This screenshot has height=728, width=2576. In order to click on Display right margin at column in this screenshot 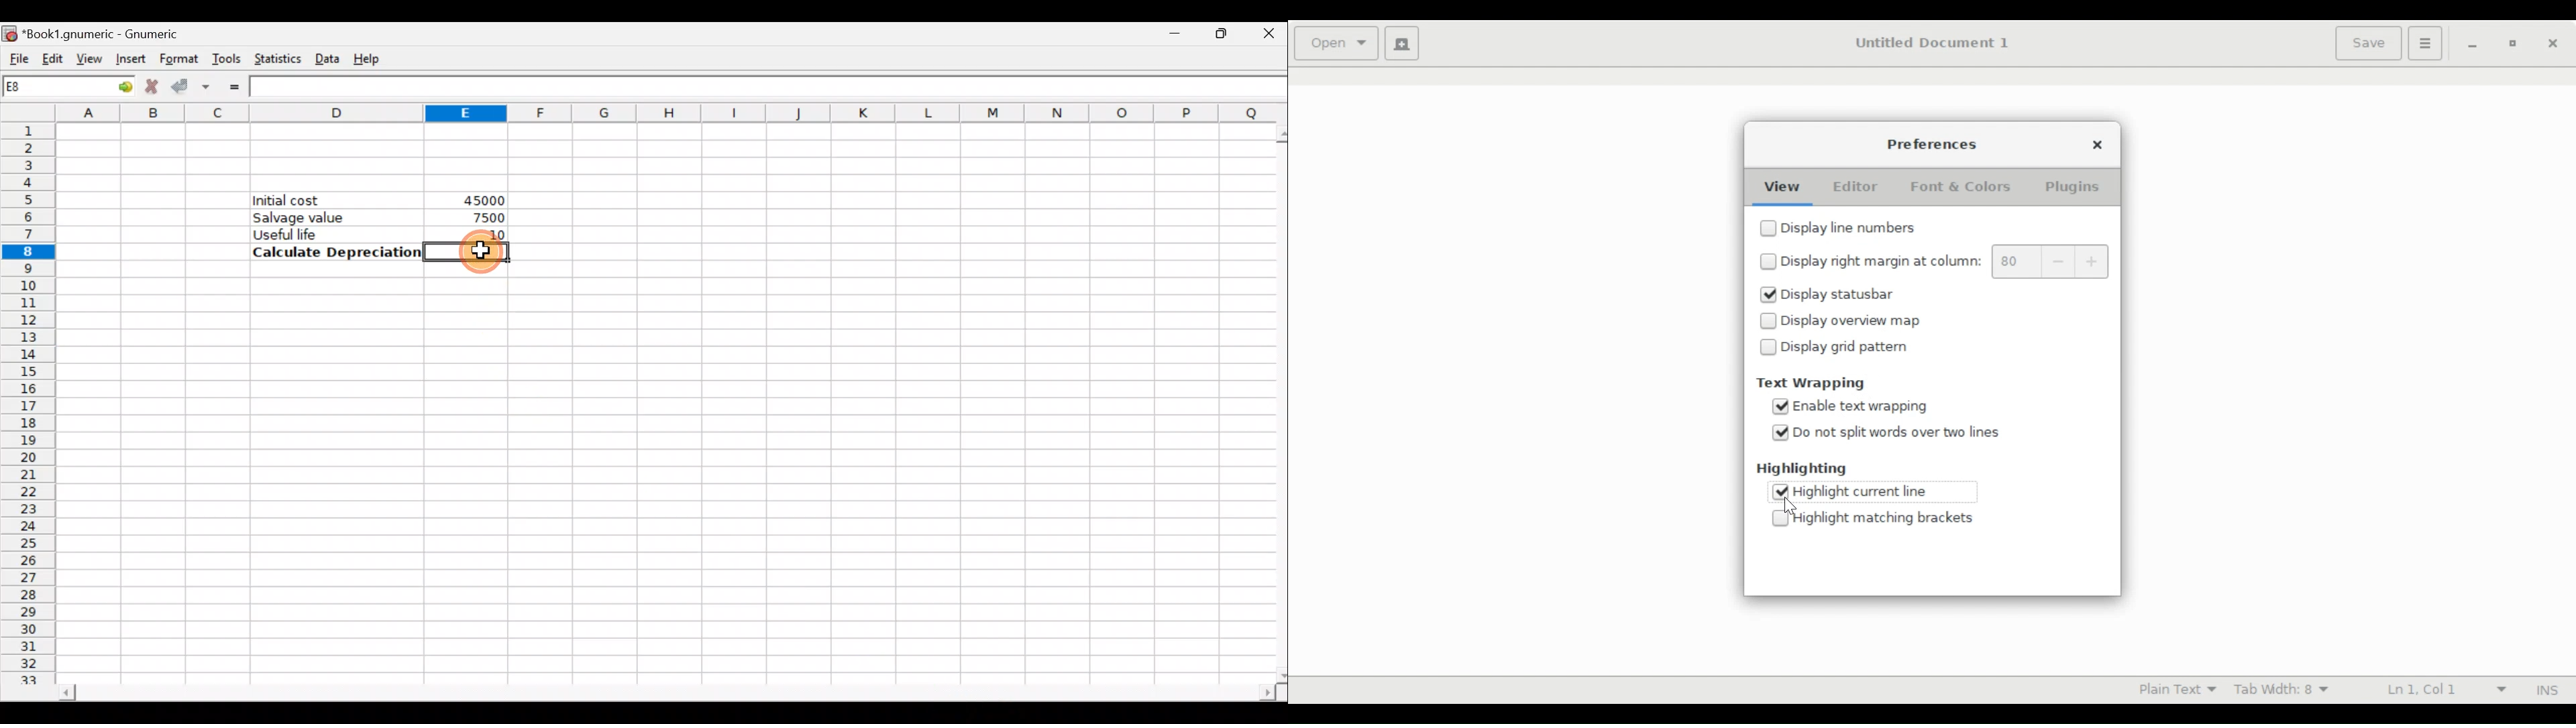, I will do `click(1881, 263)`.